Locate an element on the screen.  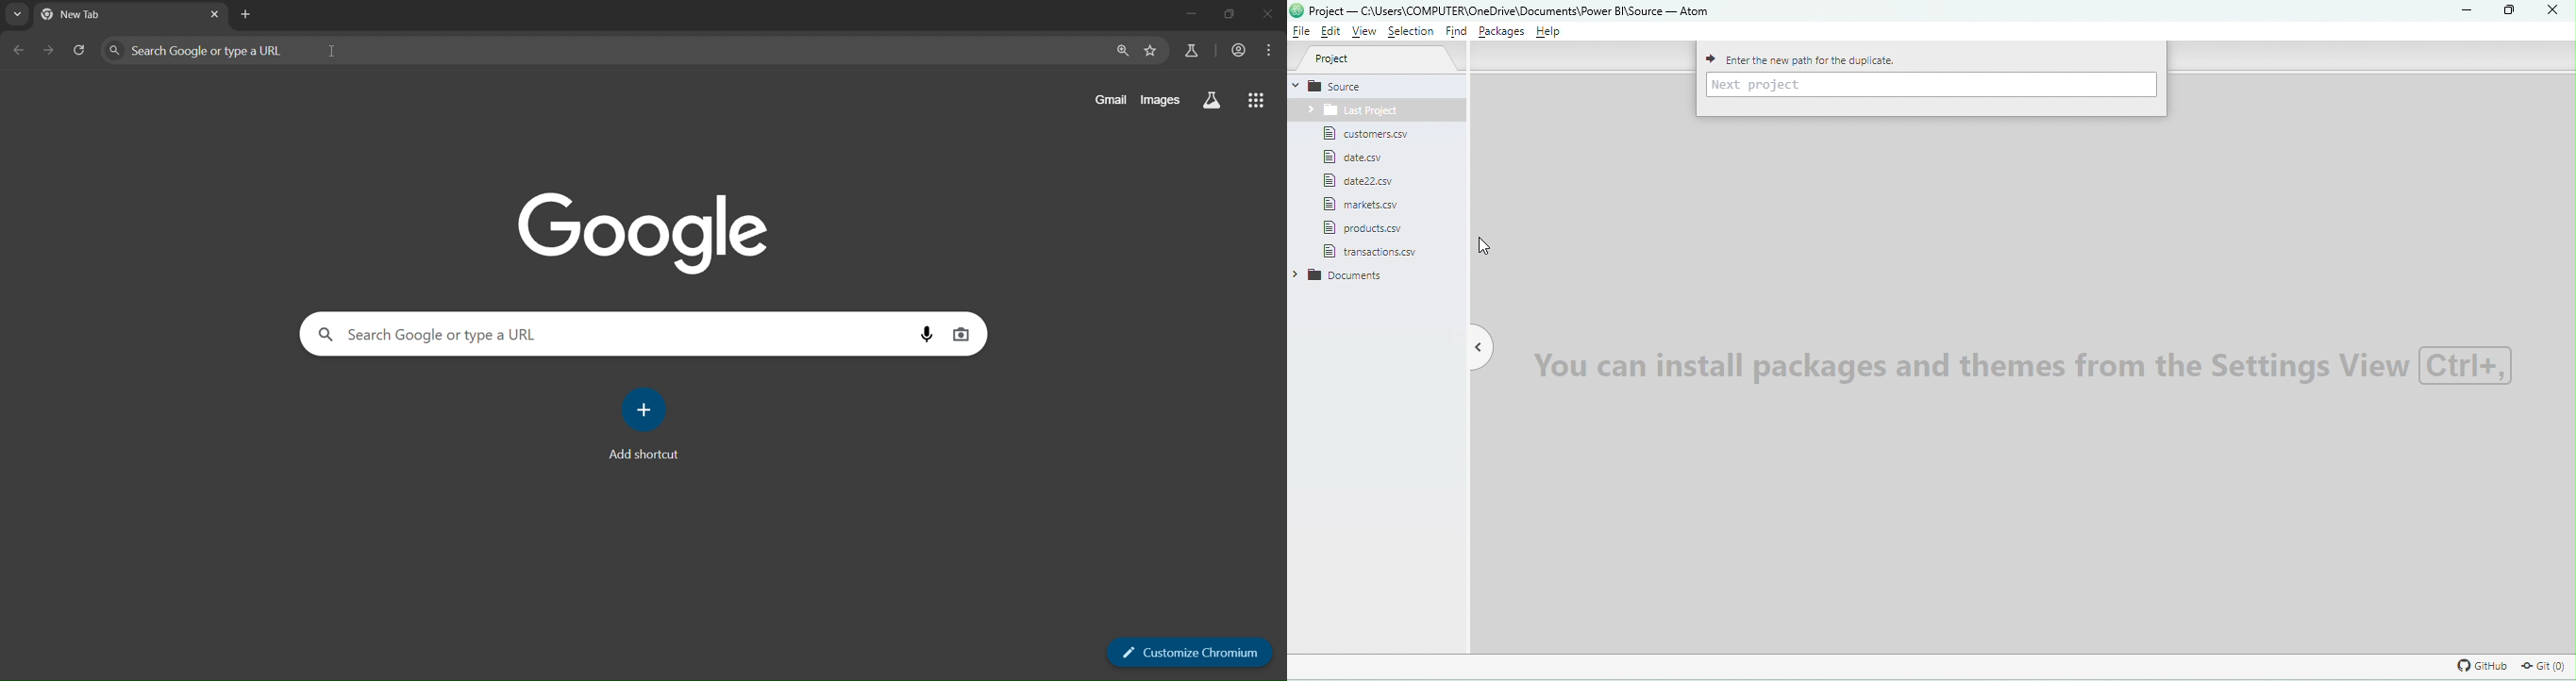
go forward one page is located at coordinates (49, 52).